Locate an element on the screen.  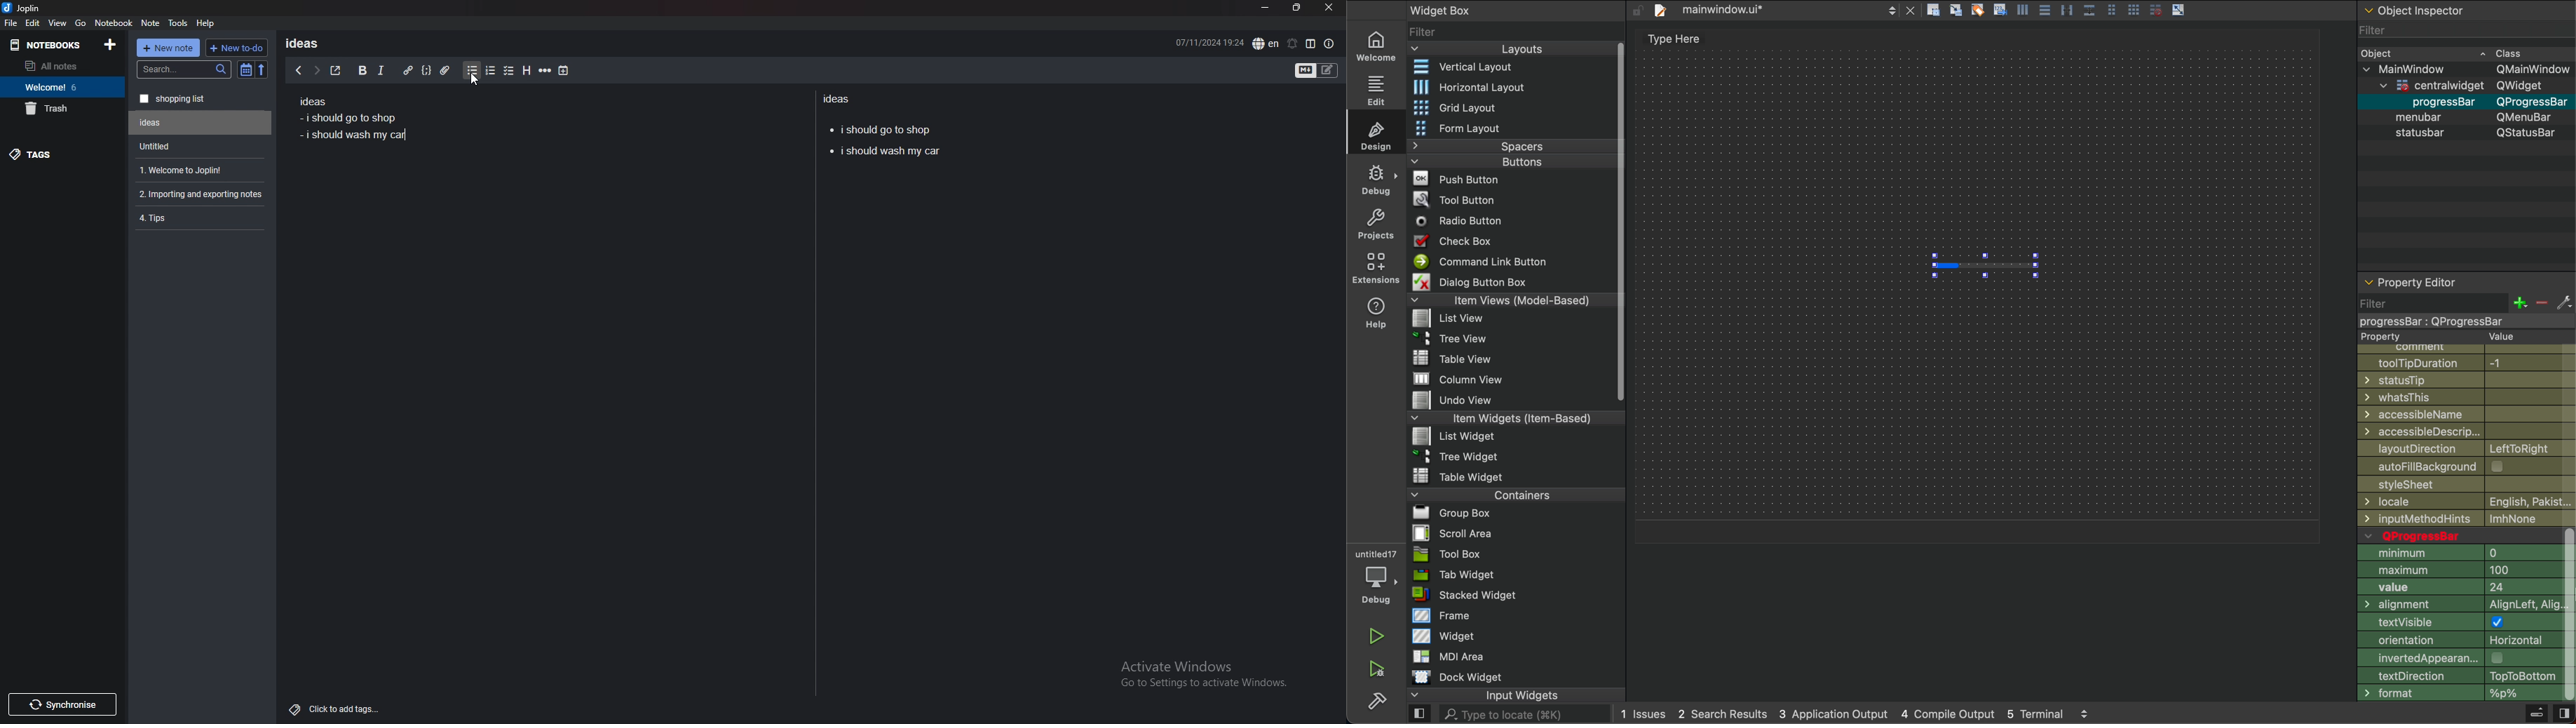
toggle editors is located at coordinates (1317, 72).